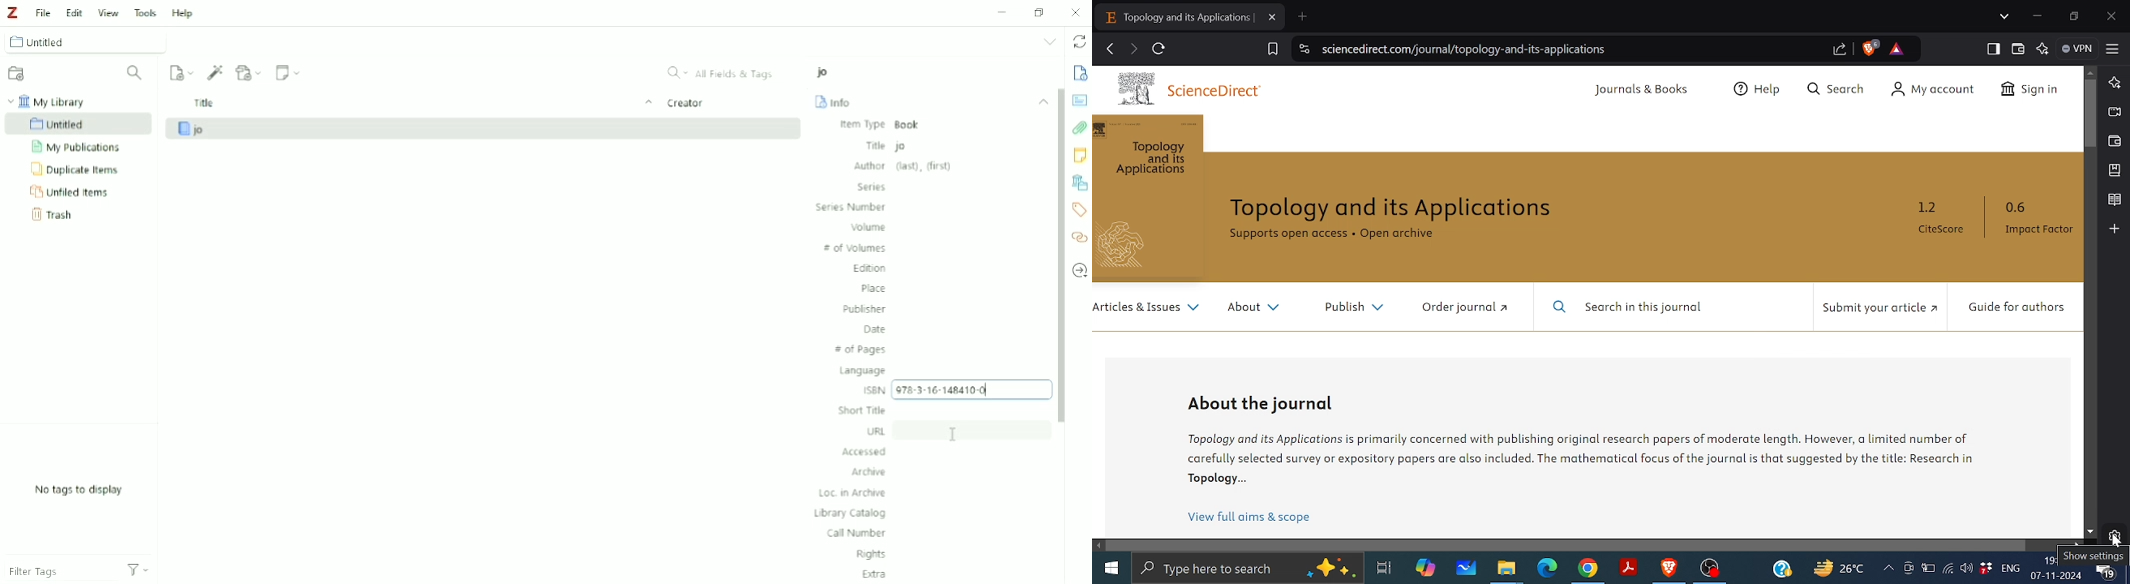  Describe the element at coordinates (887, 146) in the screenshot. I see `Title jo` at that location.